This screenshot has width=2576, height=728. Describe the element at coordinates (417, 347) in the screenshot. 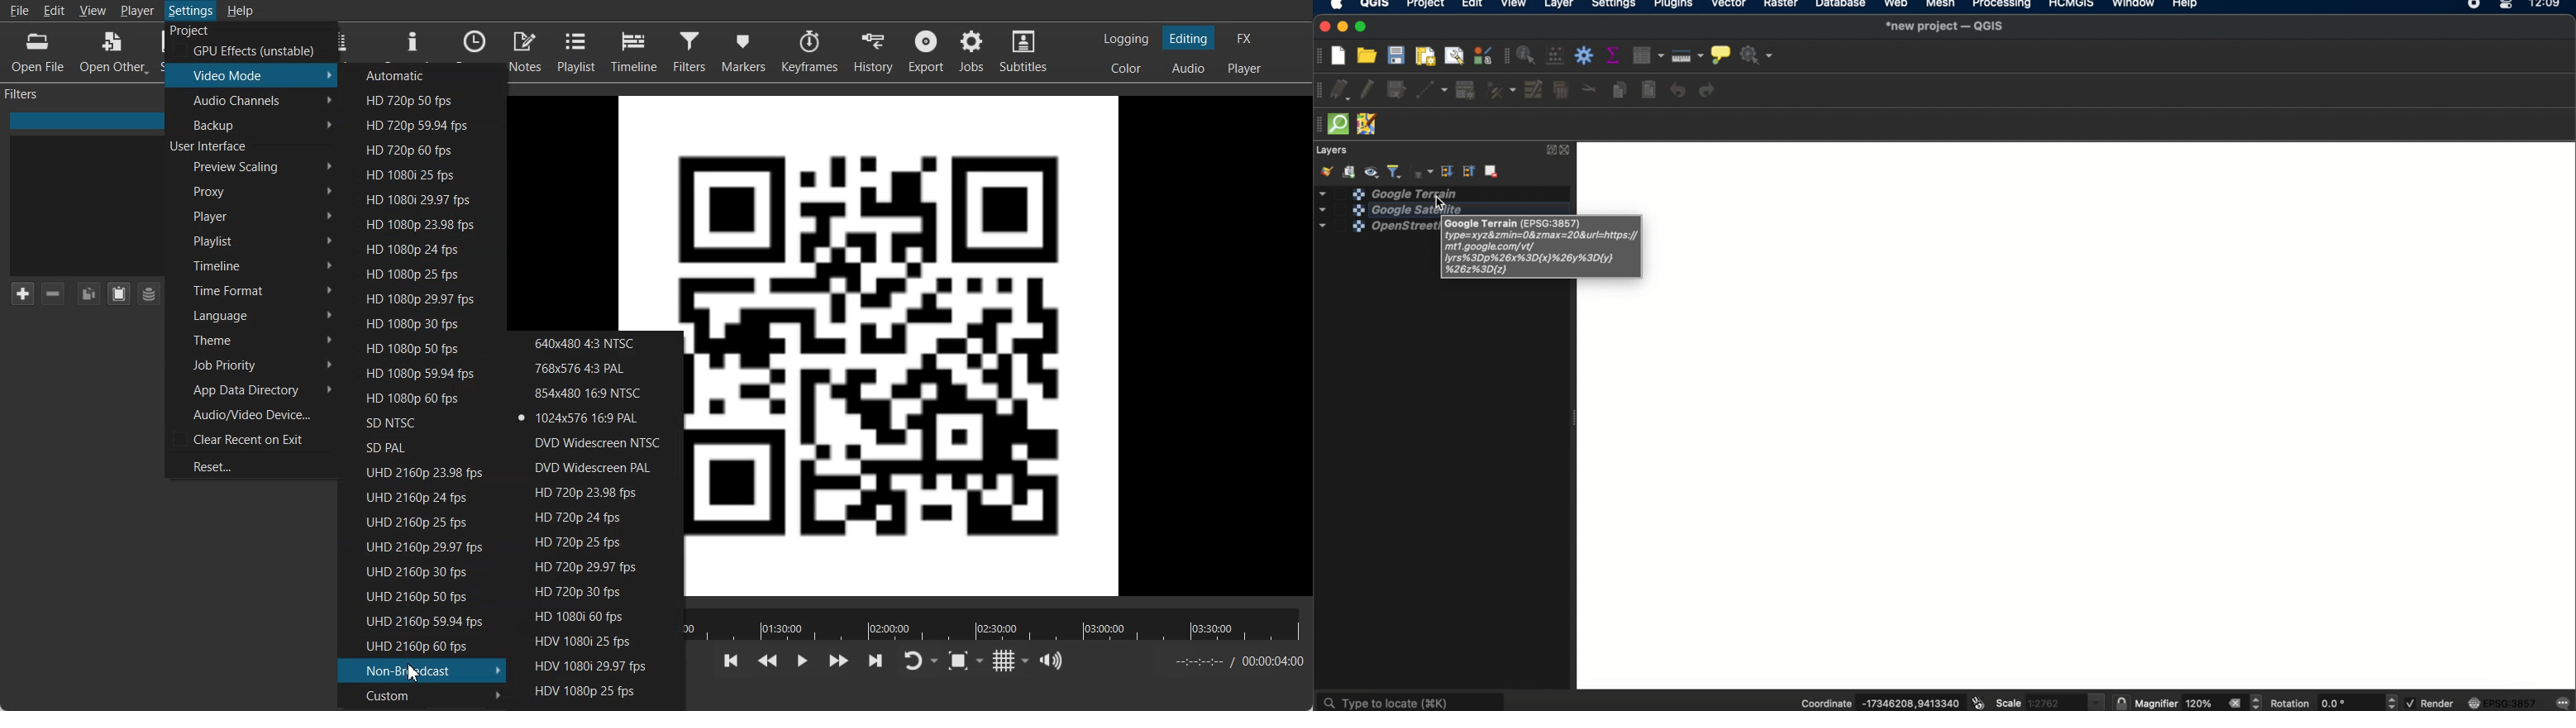

I see `HD 1080p 50 fps` at that location.